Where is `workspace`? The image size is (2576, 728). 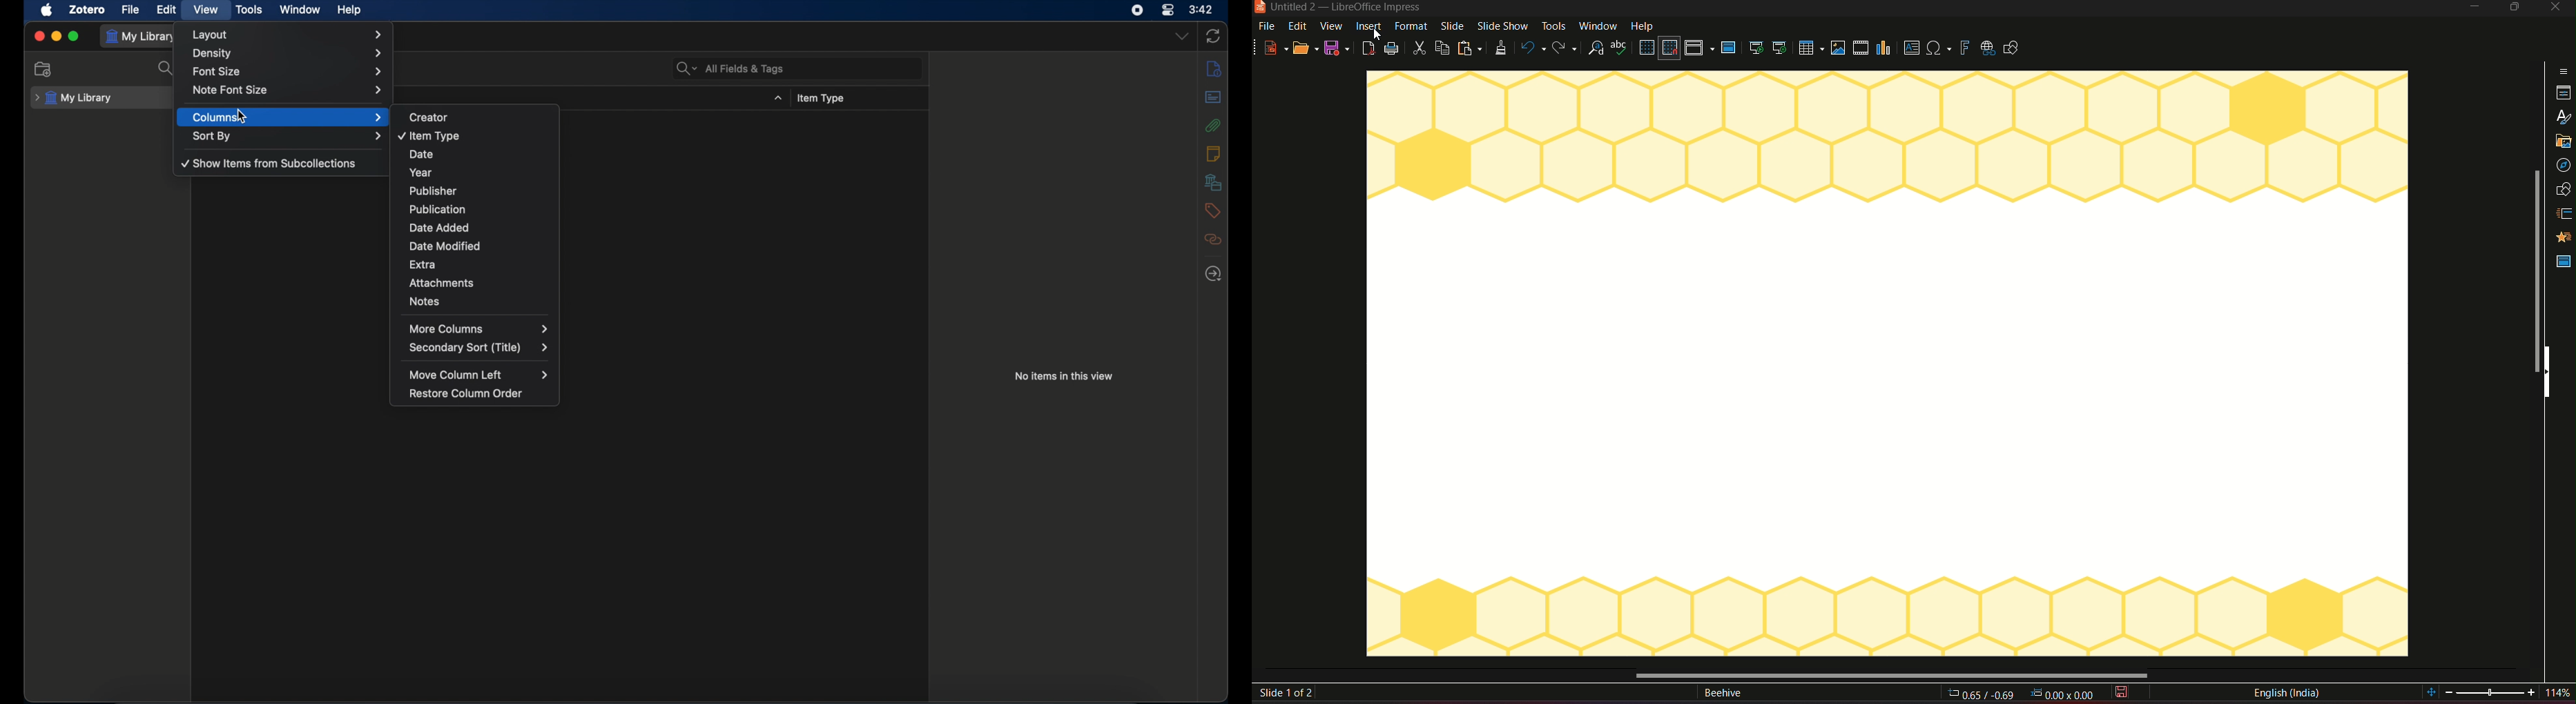 workspace is located at coordinates (1887, 366).